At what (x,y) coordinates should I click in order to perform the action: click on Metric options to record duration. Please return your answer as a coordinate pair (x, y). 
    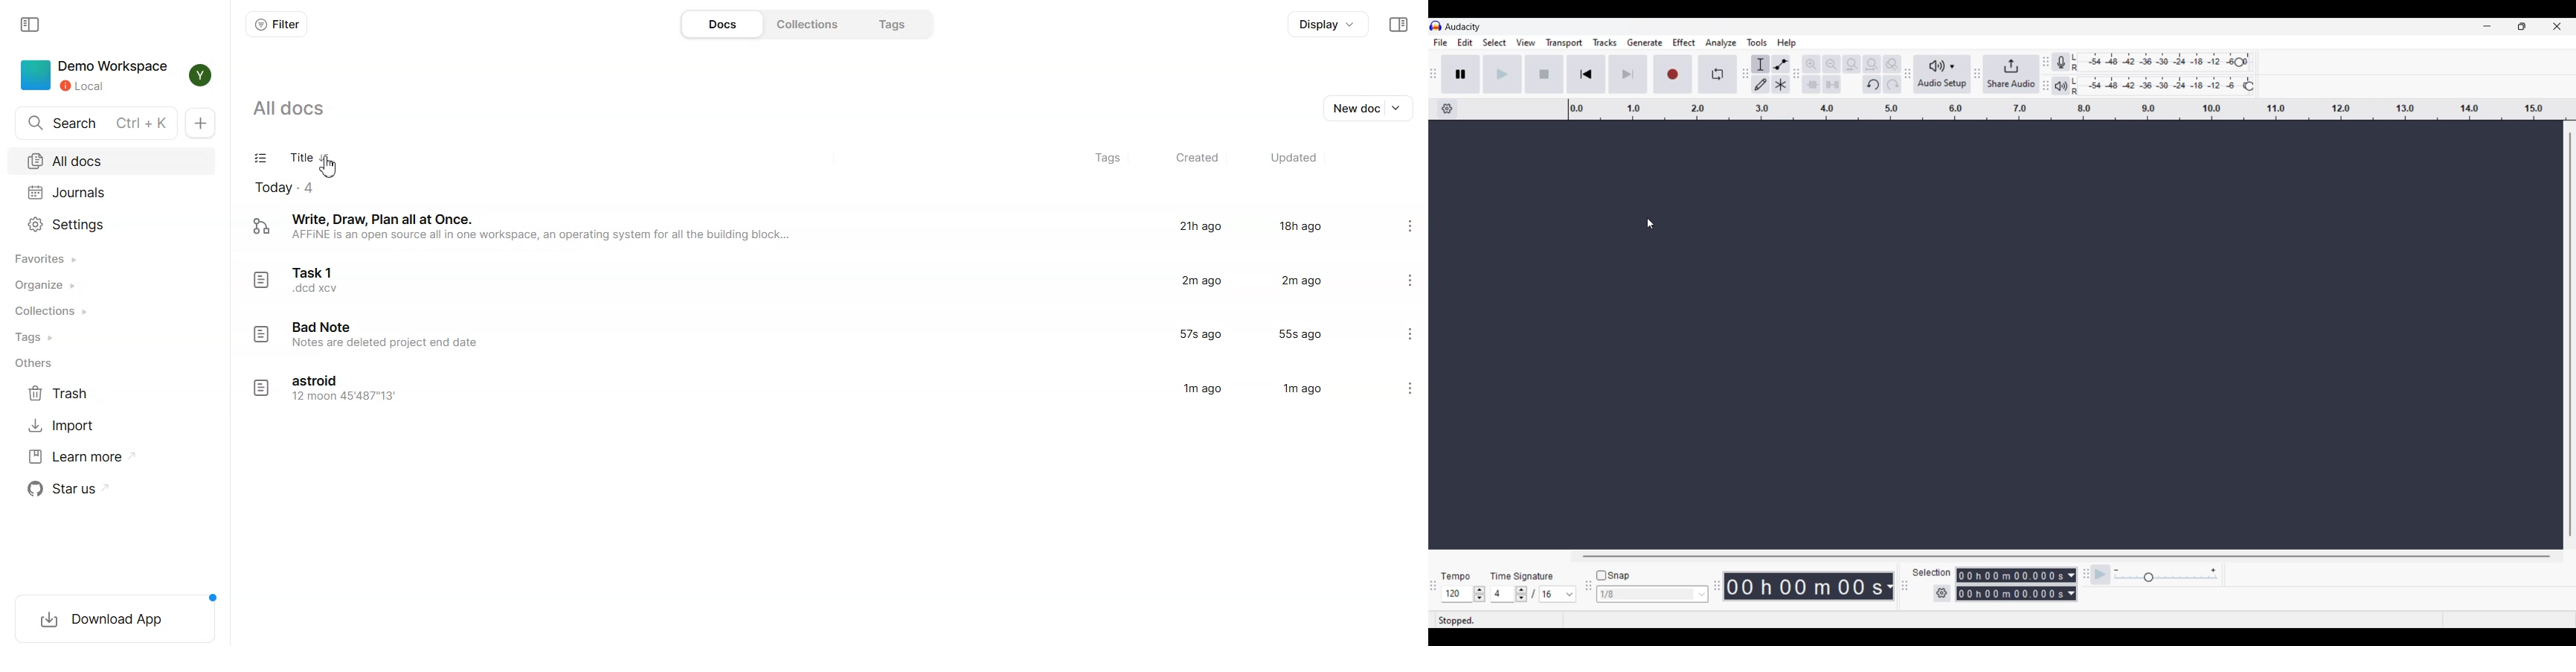
    Looking at the image, I should click on (2072, 585).